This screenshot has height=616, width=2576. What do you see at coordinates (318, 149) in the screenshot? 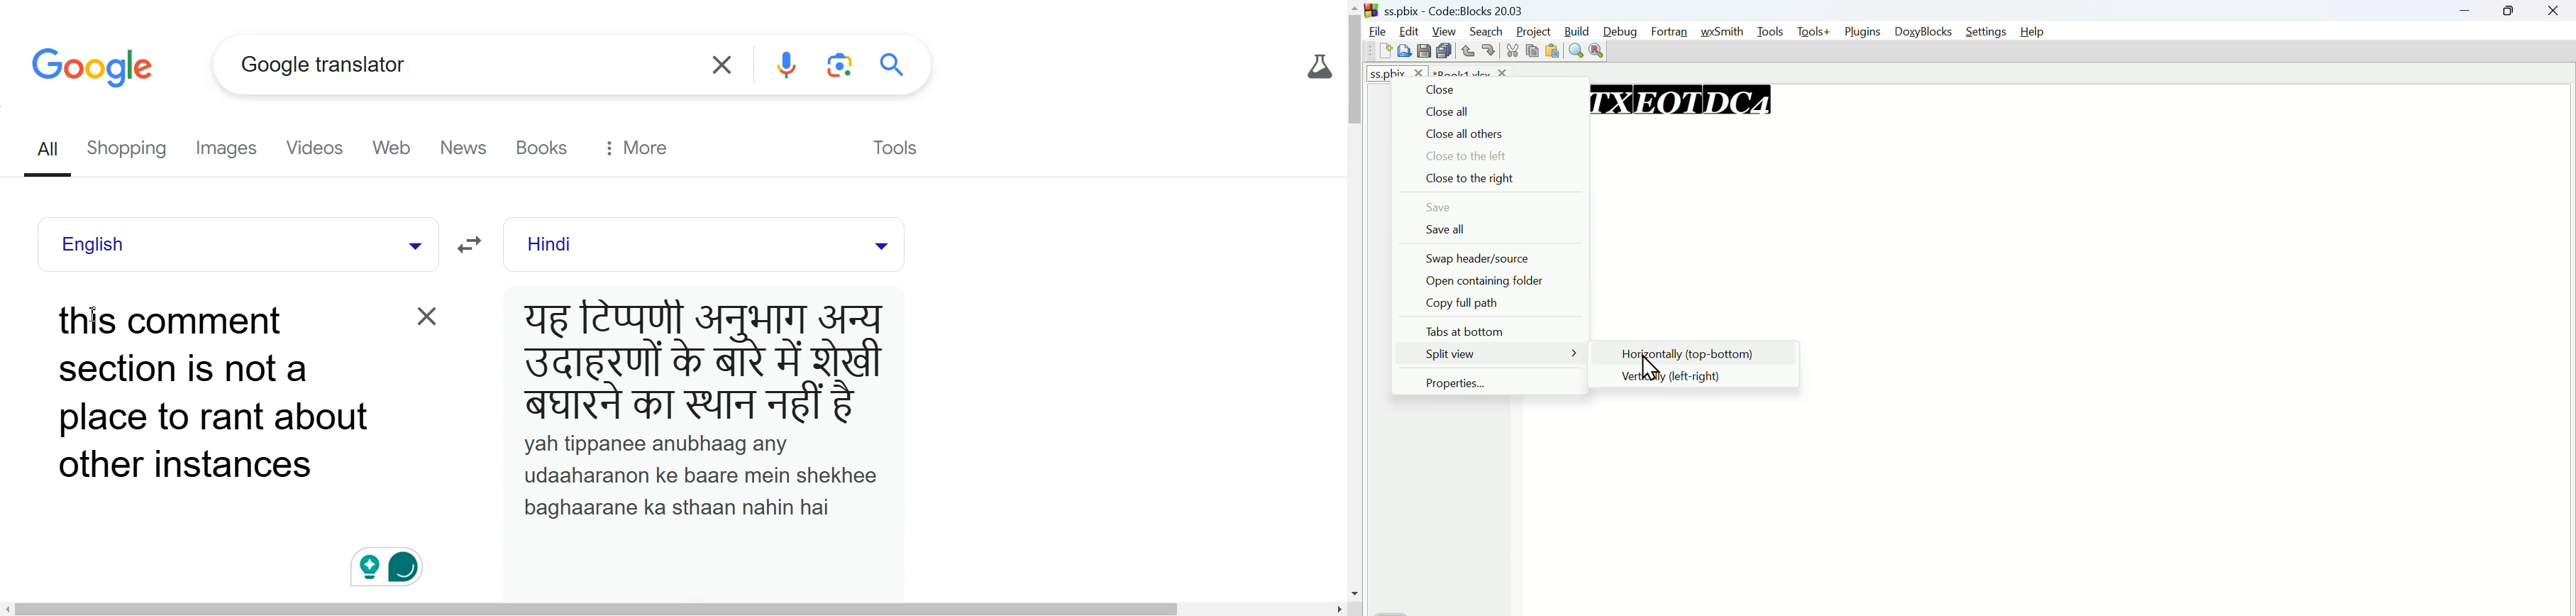
I see `Videos` at bounding box center [318, 149].